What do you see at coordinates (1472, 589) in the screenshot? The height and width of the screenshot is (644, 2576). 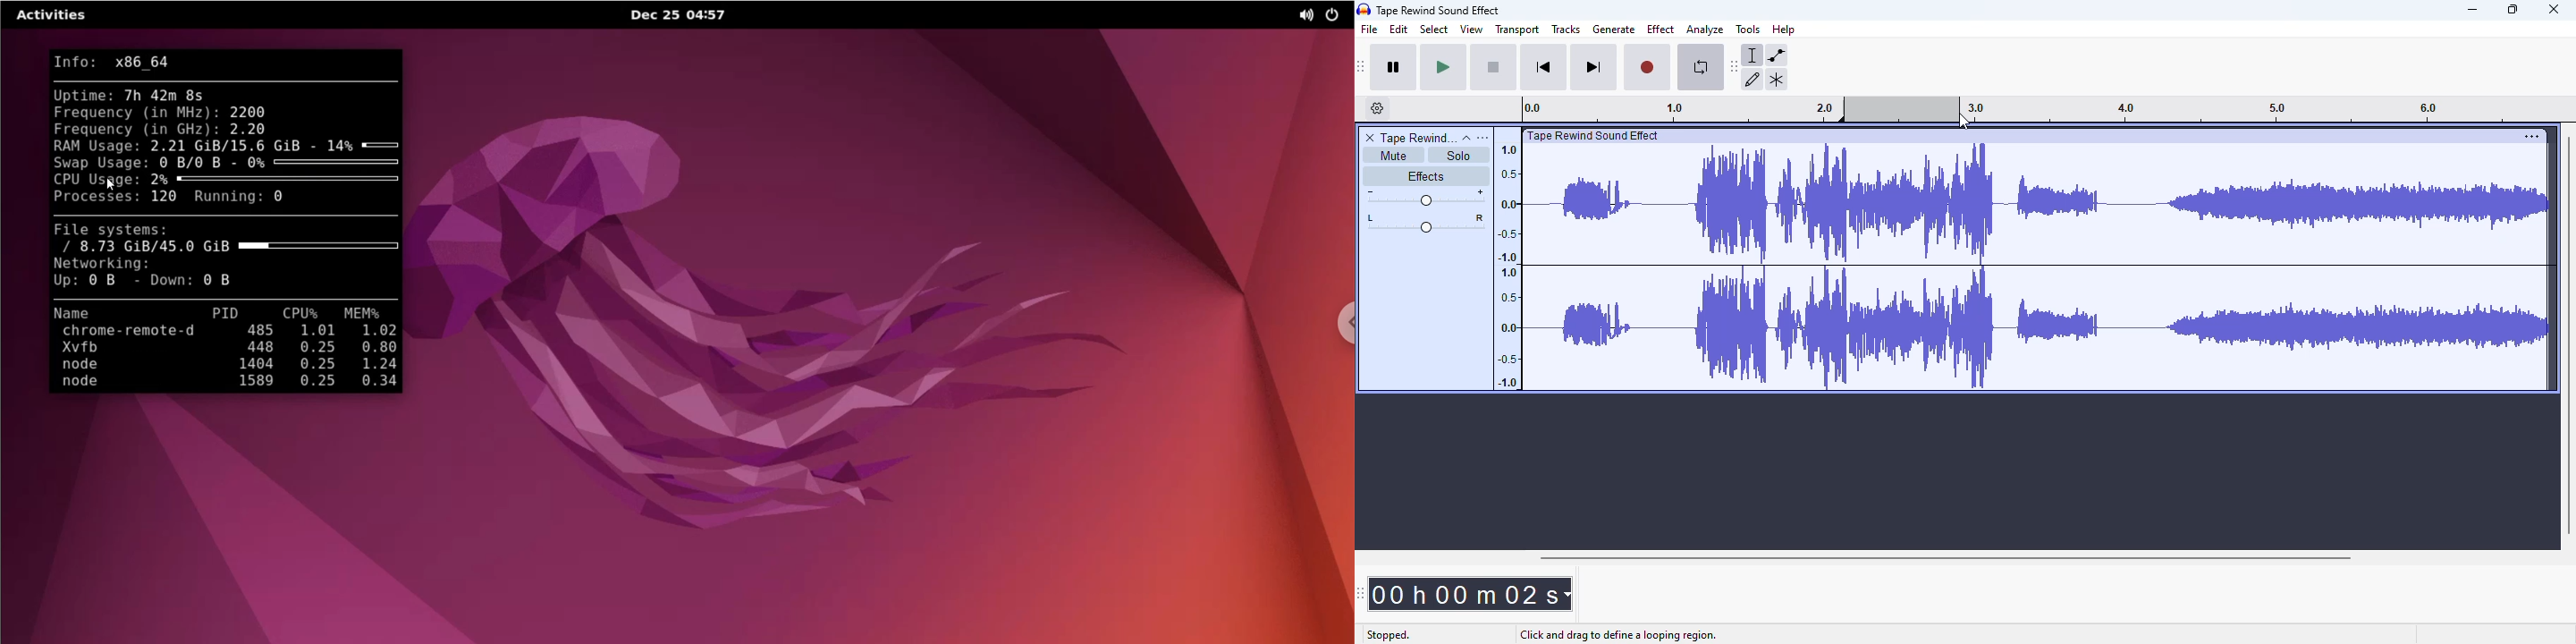 I see `00h 00 m 02 s` at bounding box center [1472, 589].